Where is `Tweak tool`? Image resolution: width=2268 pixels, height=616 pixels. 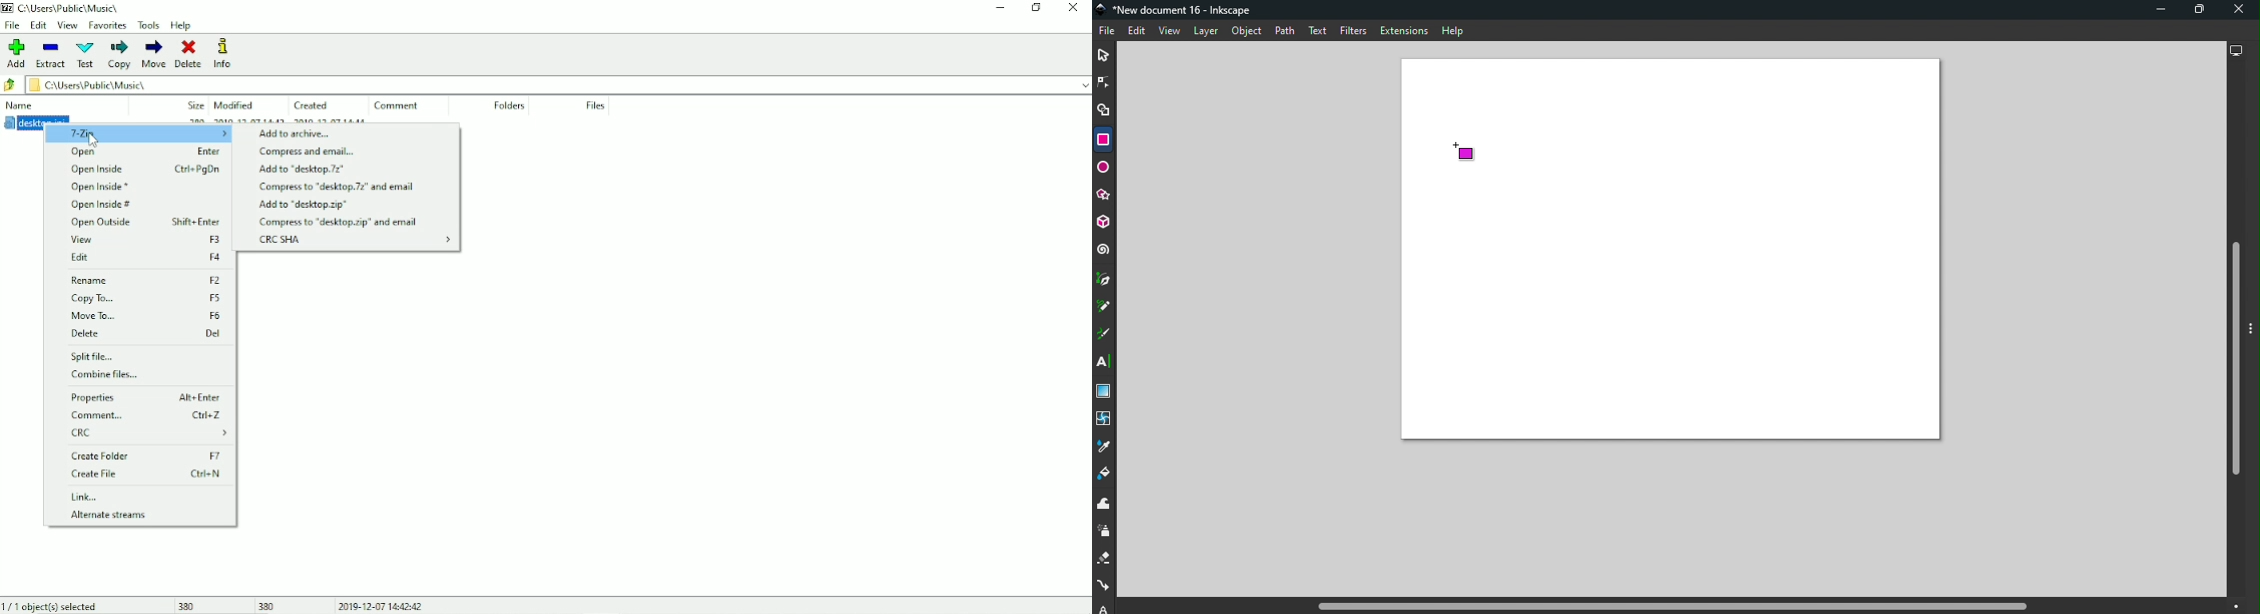
Tweak tool is located at coordinates (1107, 505).